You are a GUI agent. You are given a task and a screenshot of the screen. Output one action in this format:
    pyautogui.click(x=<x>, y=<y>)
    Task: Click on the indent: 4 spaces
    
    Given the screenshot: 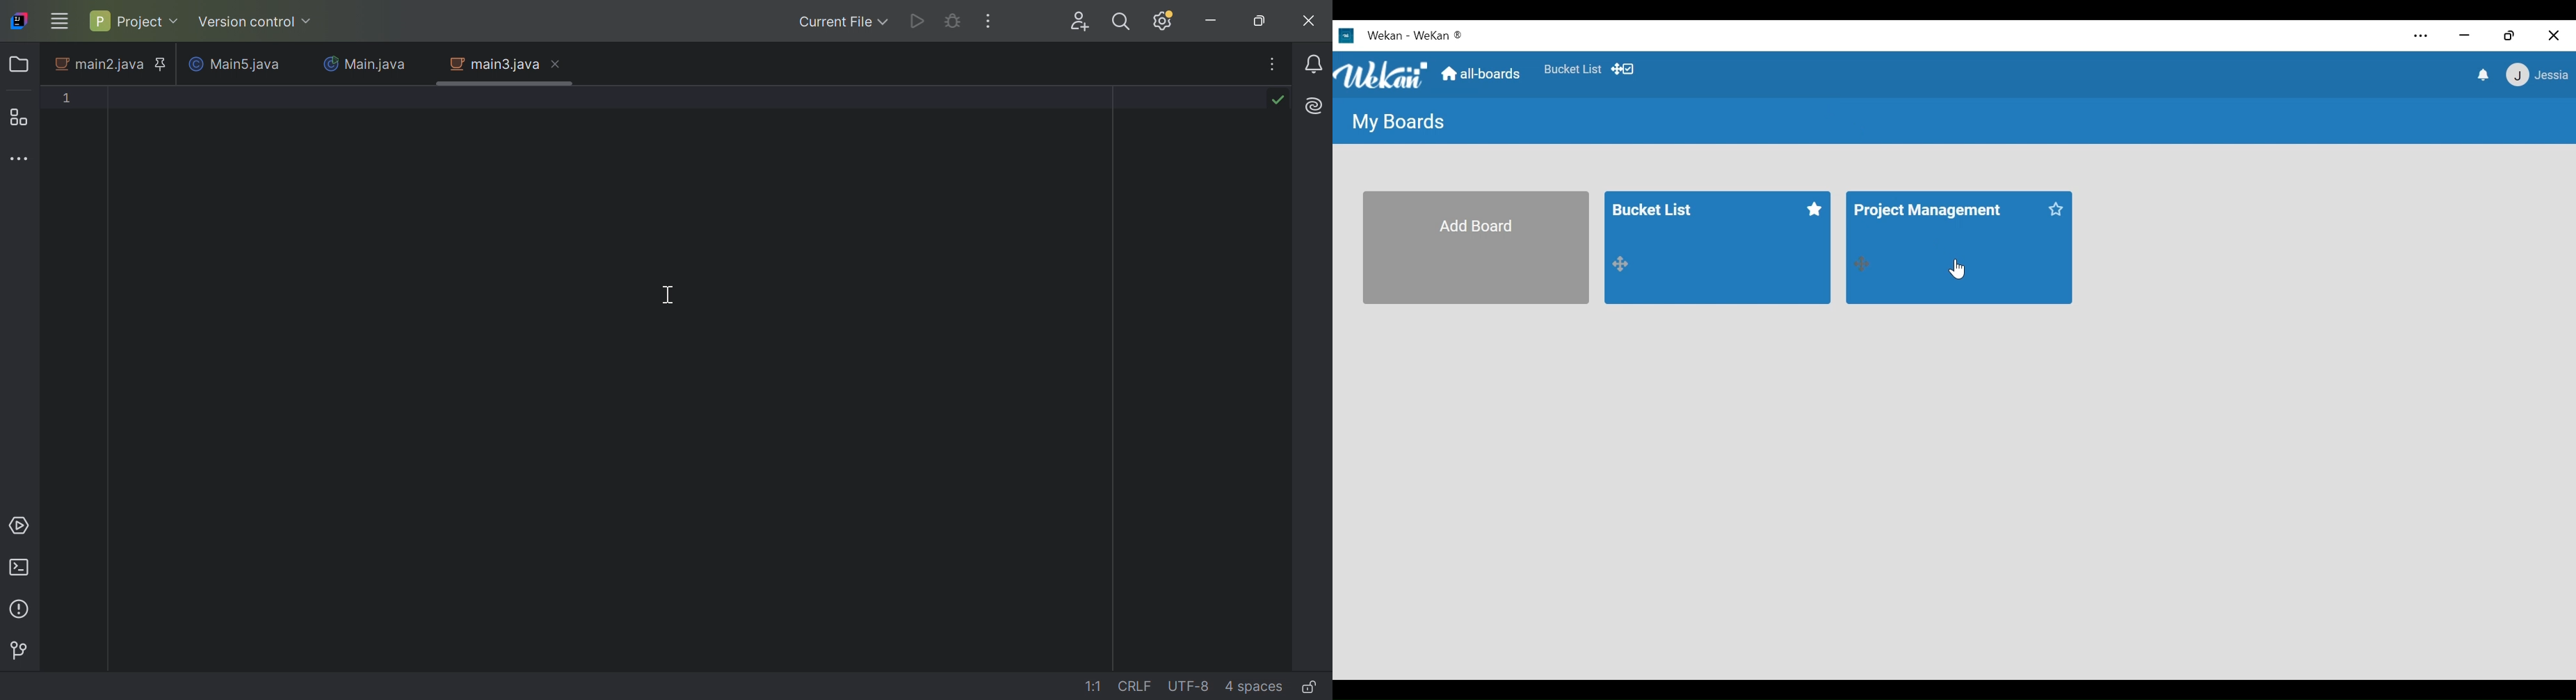 What is the action you would take?
    pyautogui.click(x=1255, y=687)
    